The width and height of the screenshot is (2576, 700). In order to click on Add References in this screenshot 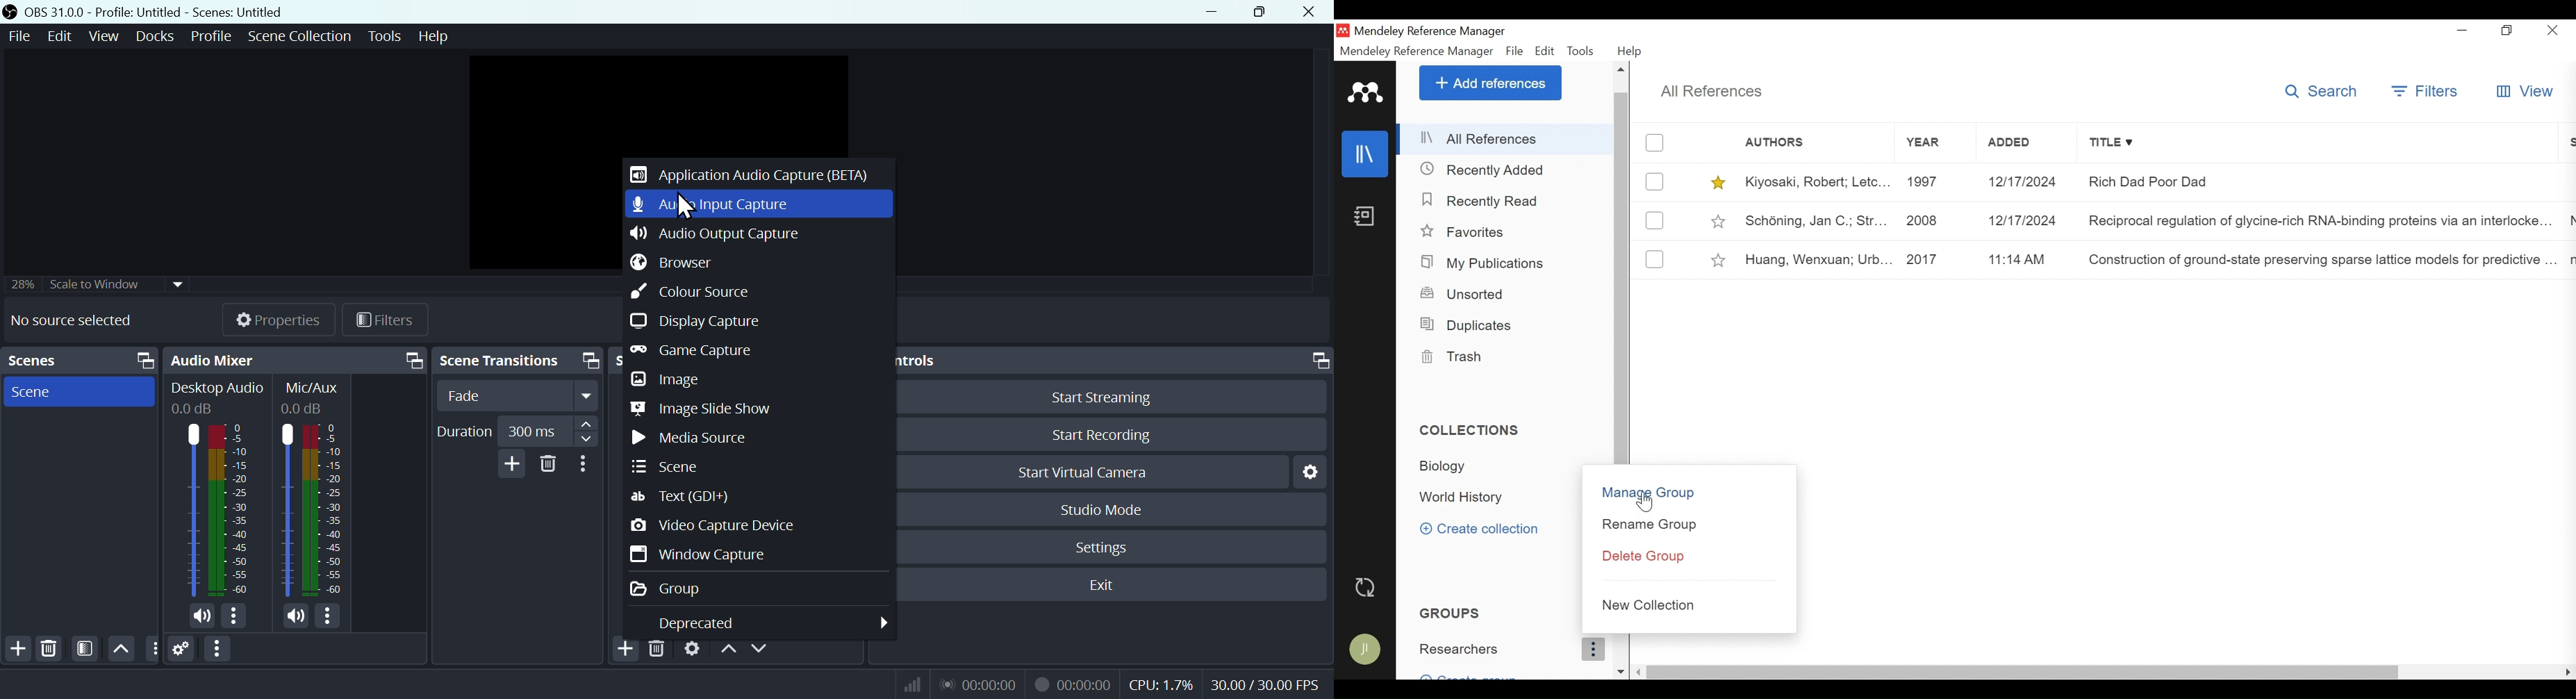, I will do `click(1490, 82)`.